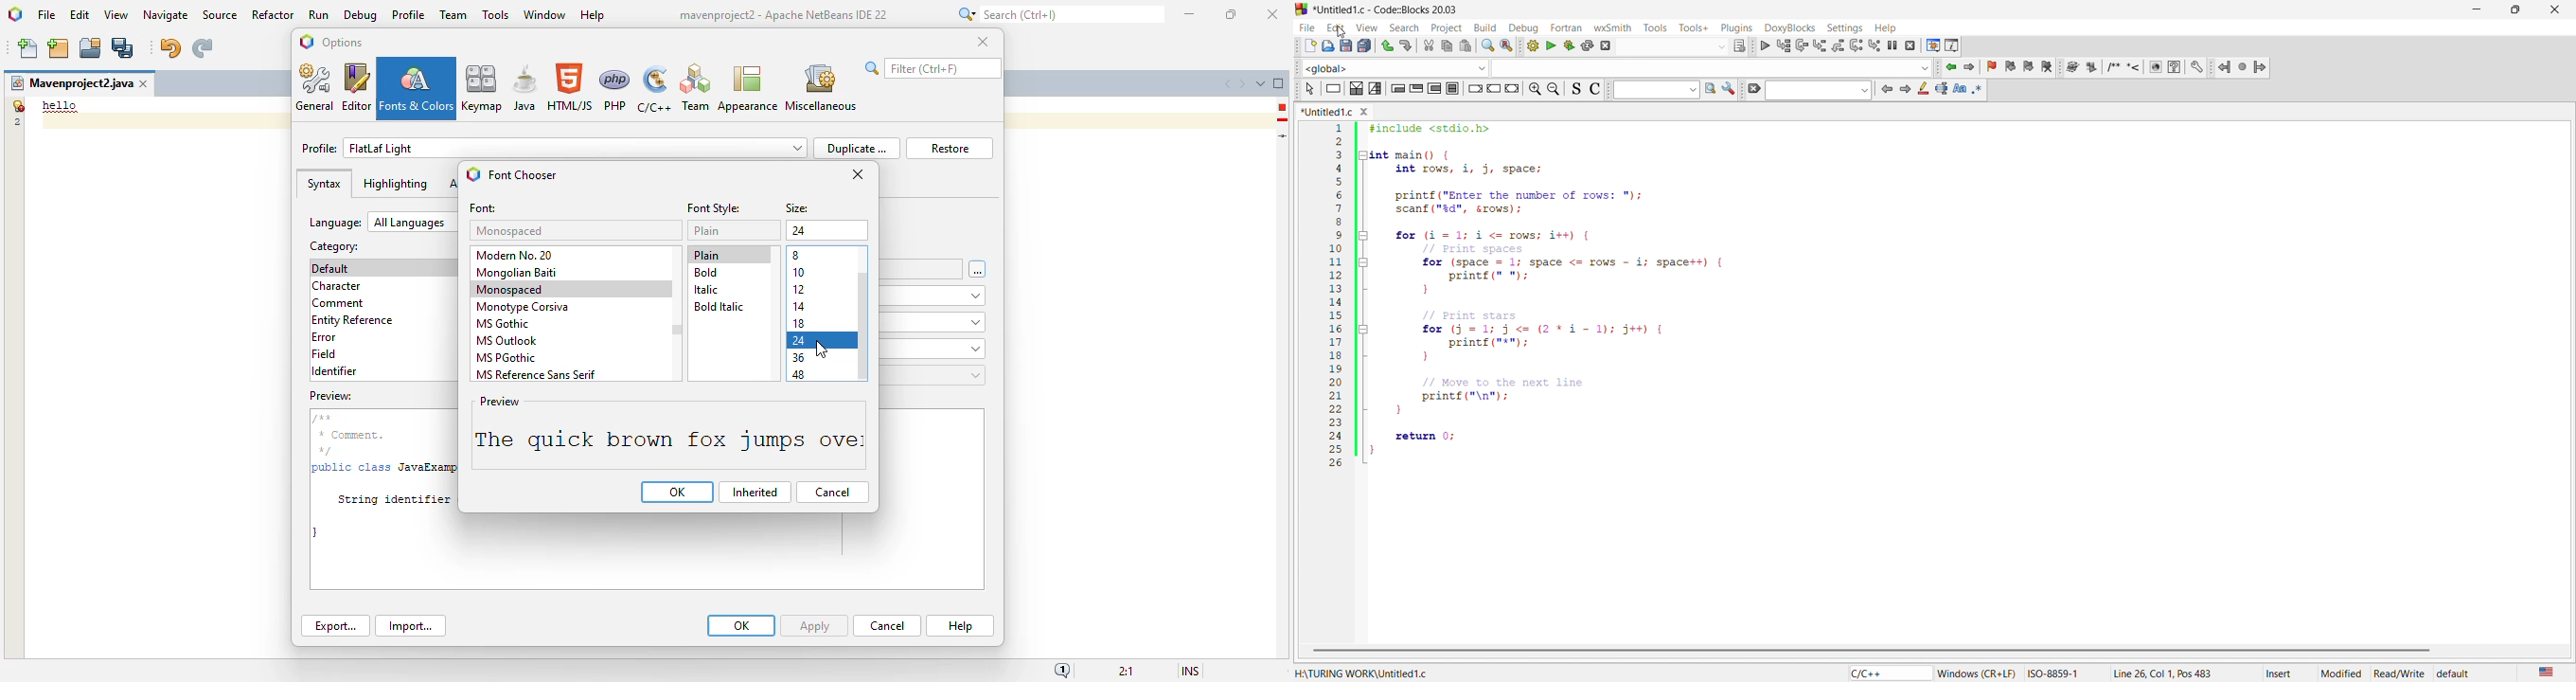 The image size is (2576, 700). I want to click on read/write, so click(2401, 672).